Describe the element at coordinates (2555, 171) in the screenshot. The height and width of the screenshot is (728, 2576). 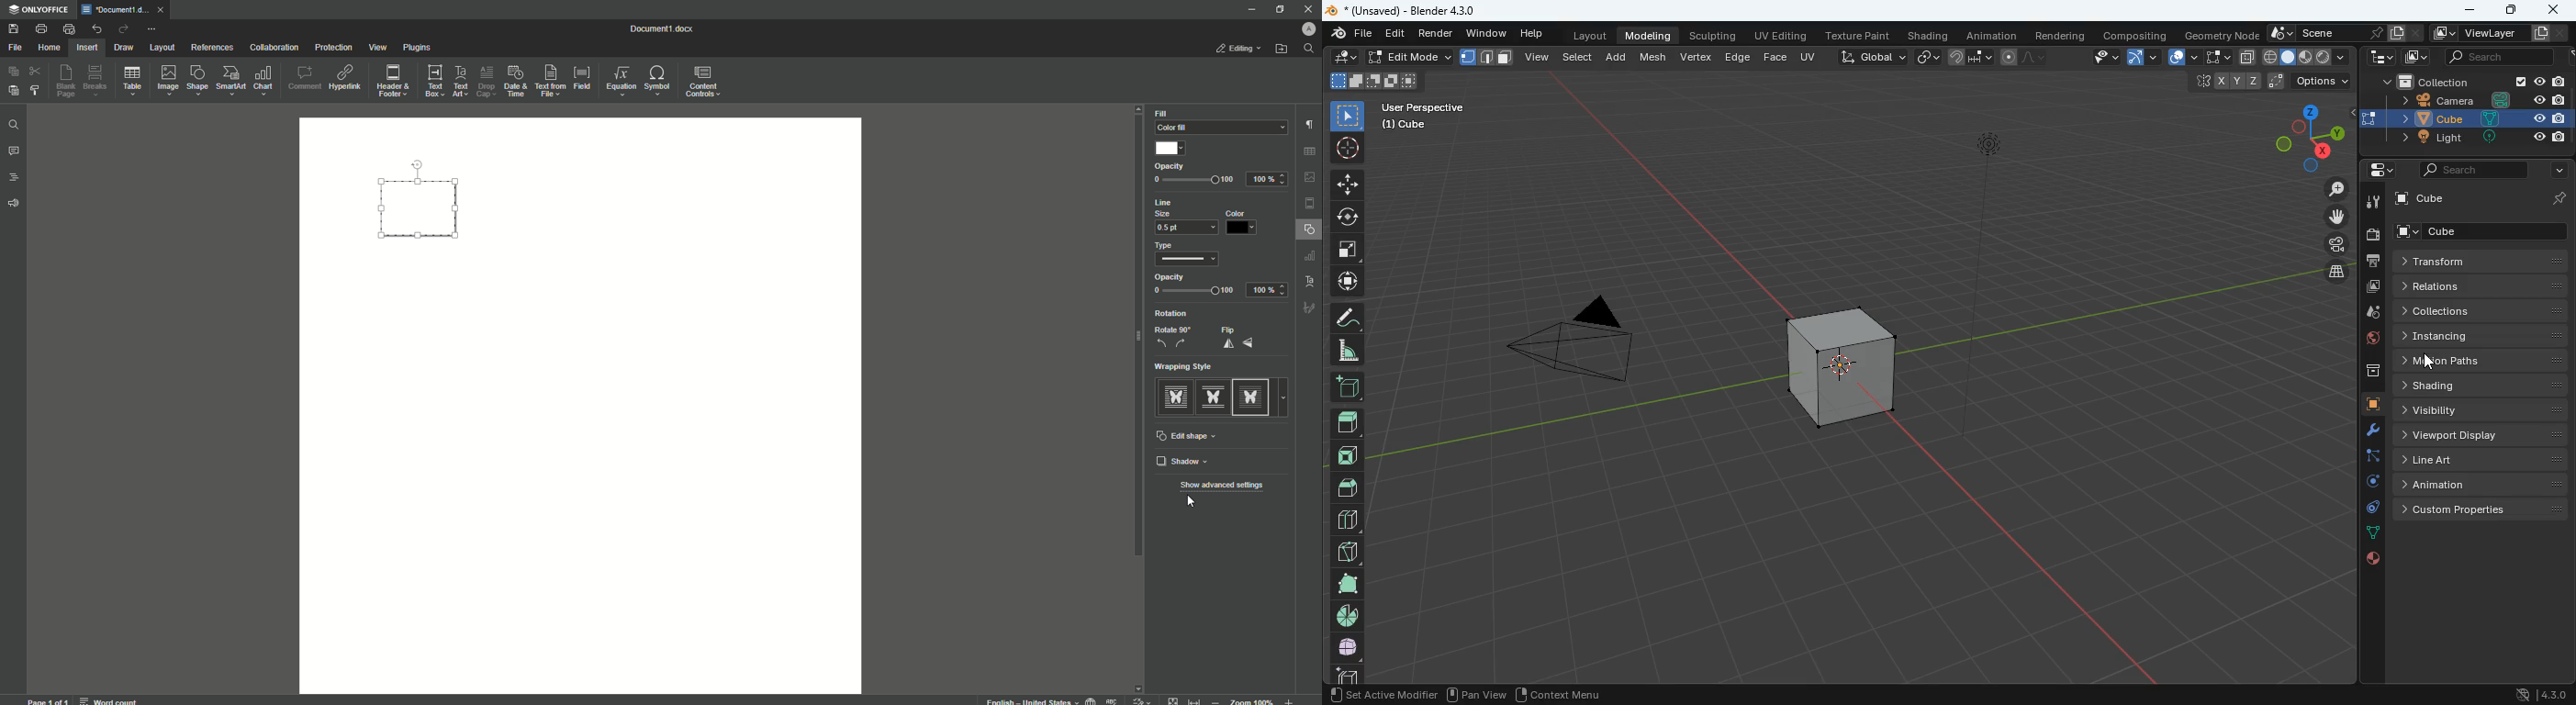
I see `more` at that location.